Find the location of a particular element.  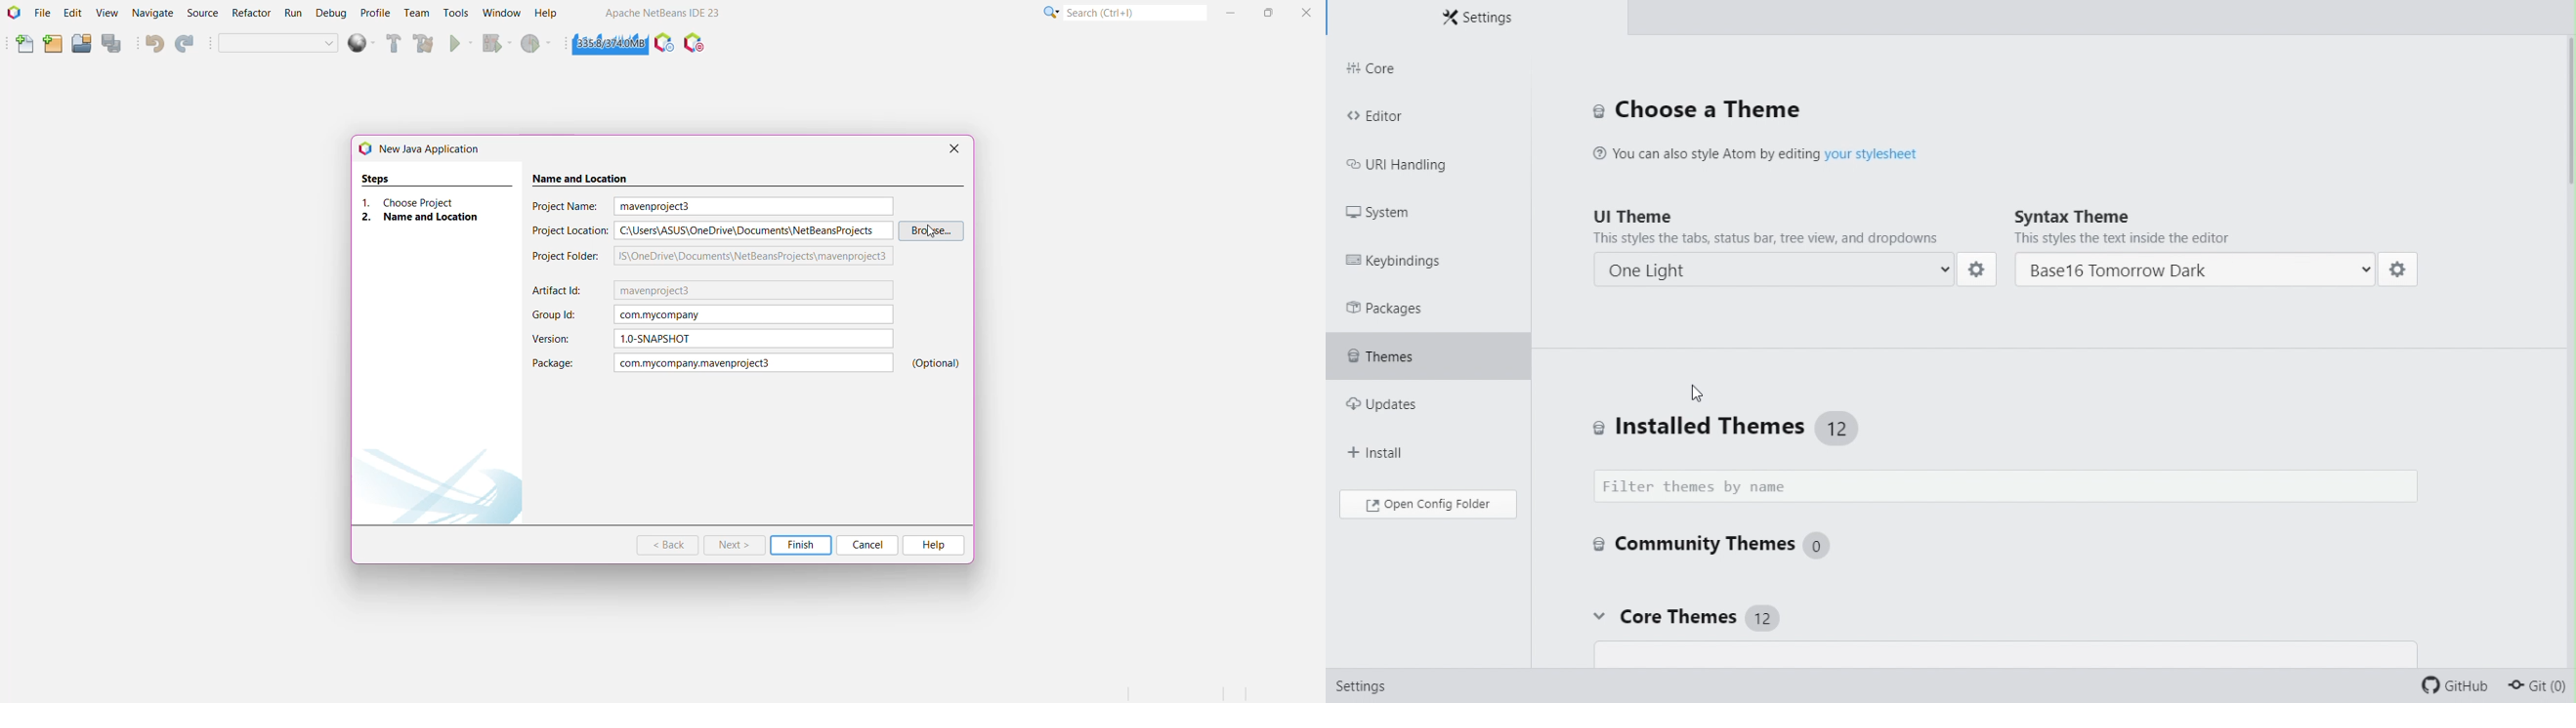

New File is located at coordinates (22, 44).